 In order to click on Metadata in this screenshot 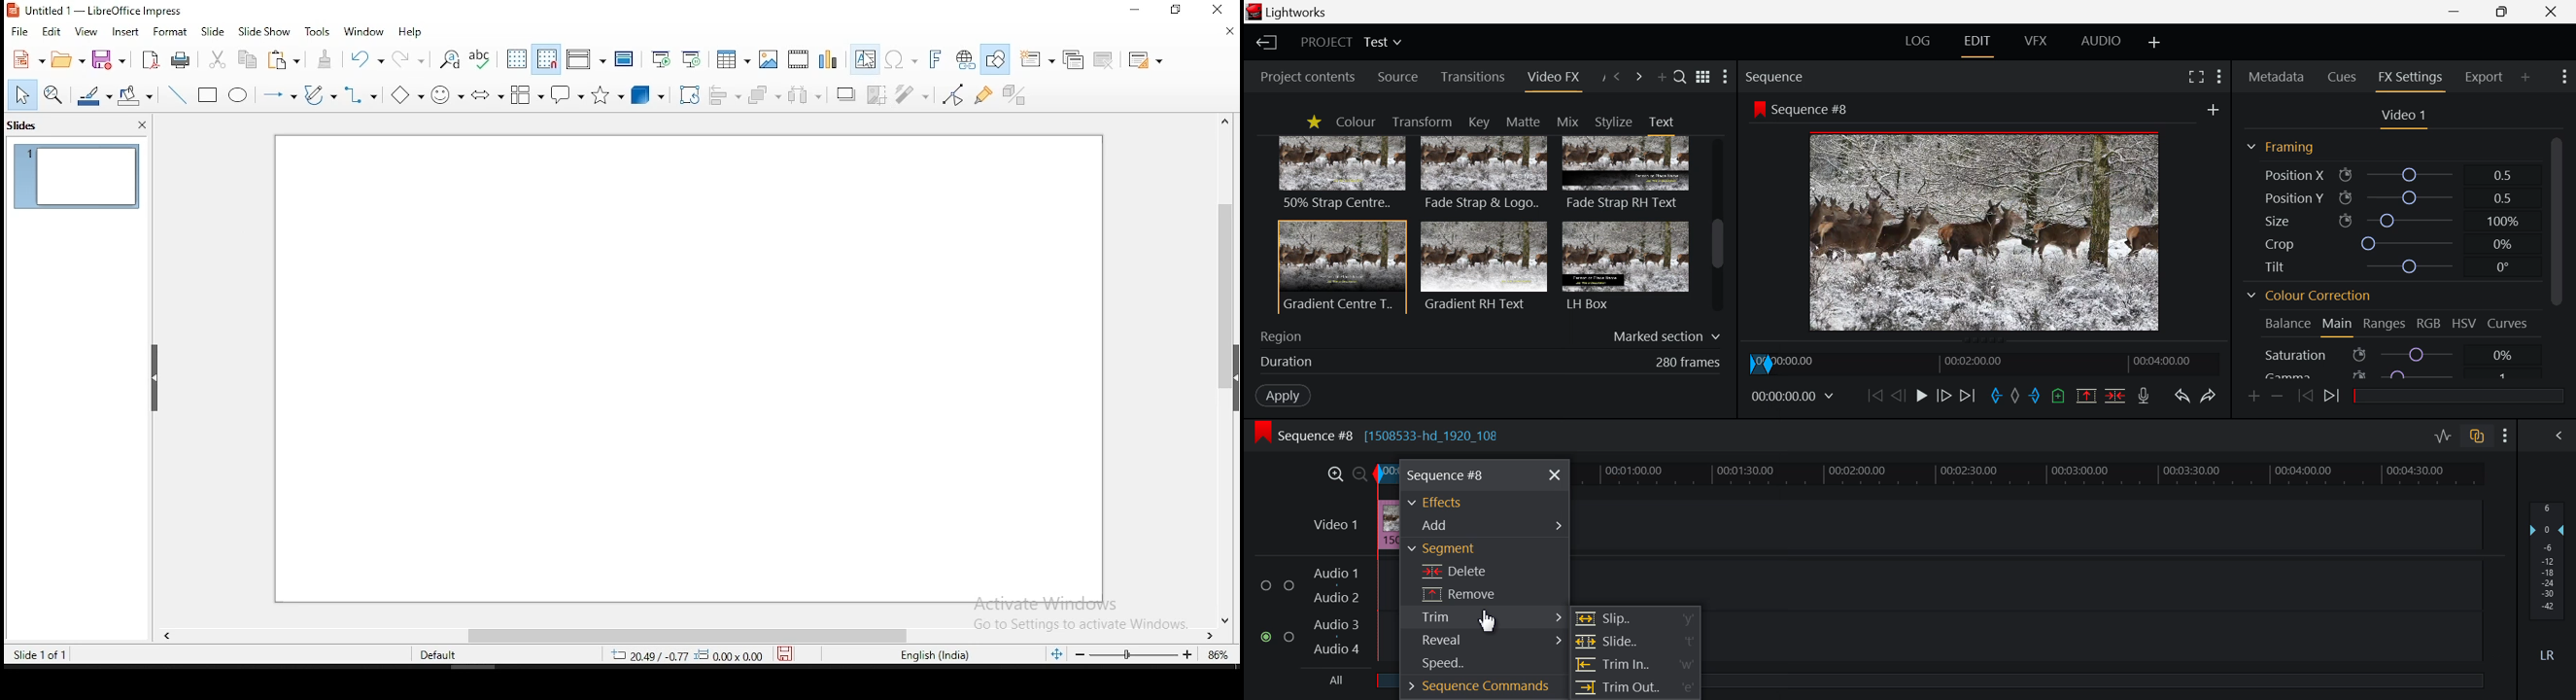, I will do `click(2278, 74)`.